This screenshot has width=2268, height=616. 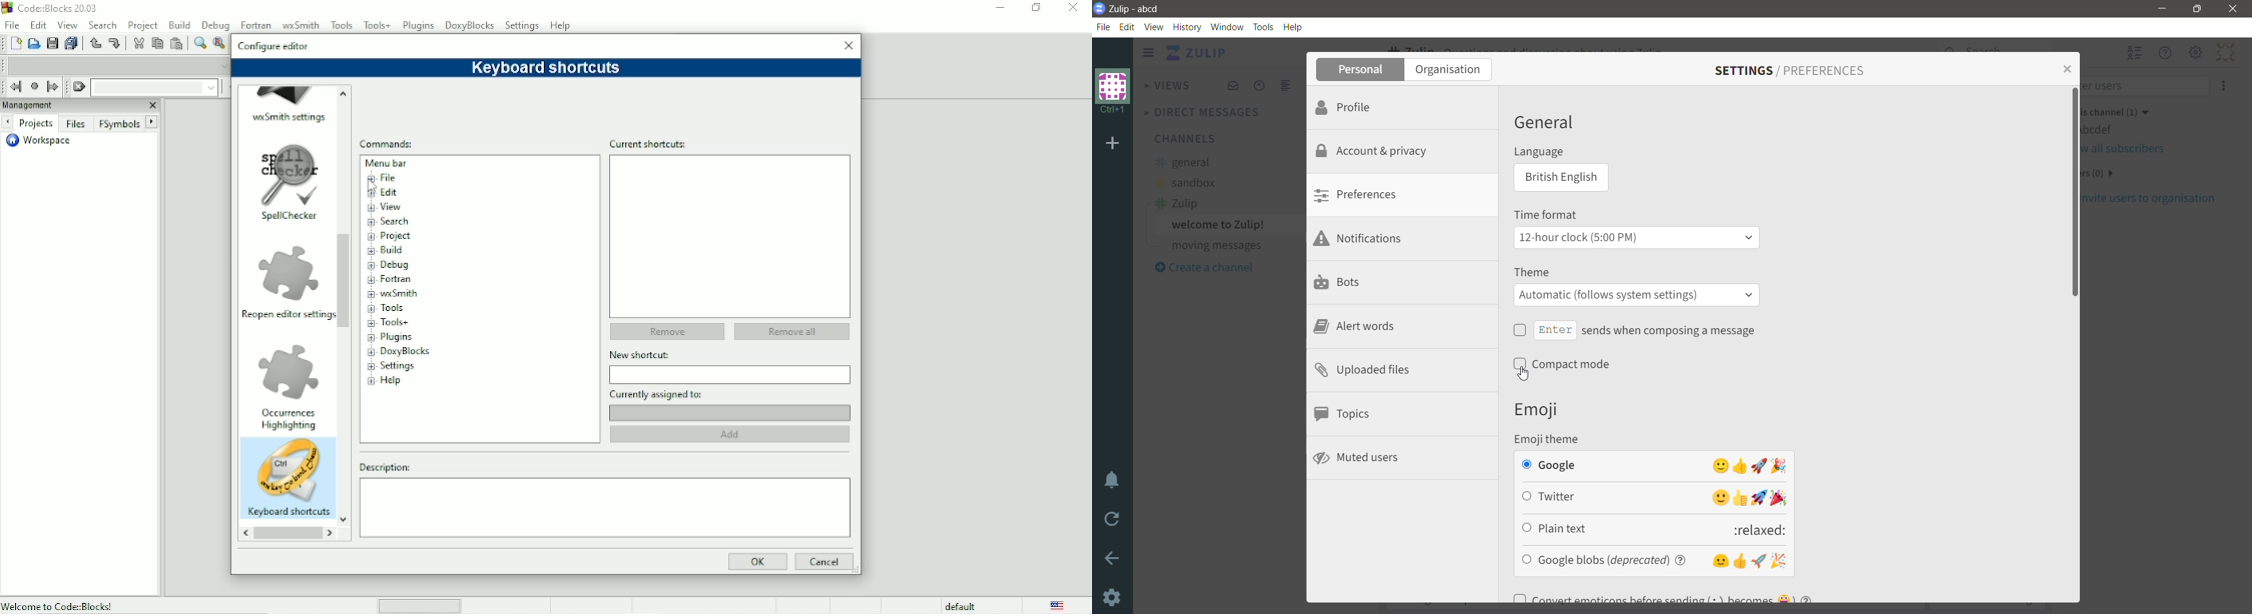 What do you see at coordinates (1154, 27) in the screenshot?
I see `View` at bounding box center [1154, 27].